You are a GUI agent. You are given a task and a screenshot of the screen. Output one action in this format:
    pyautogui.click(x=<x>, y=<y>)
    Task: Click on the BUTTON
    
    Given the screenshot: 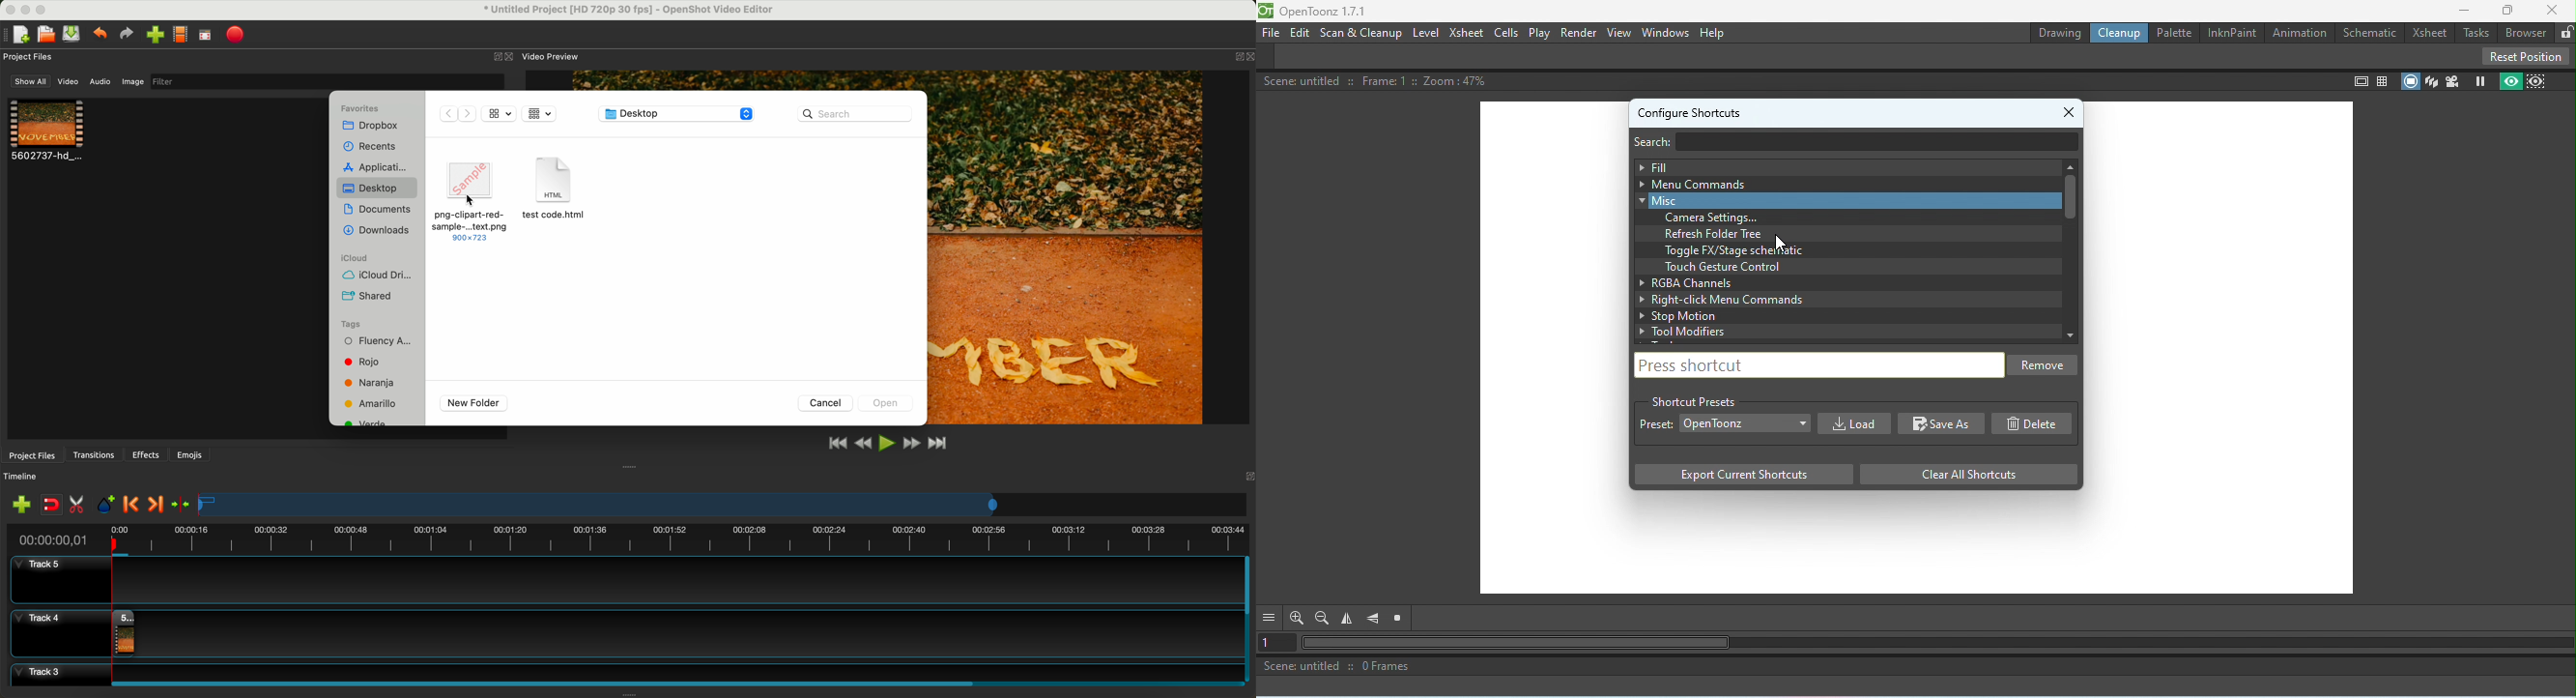 What is the action you would take?
    pyautogui.click(x=1237, y=54)
    